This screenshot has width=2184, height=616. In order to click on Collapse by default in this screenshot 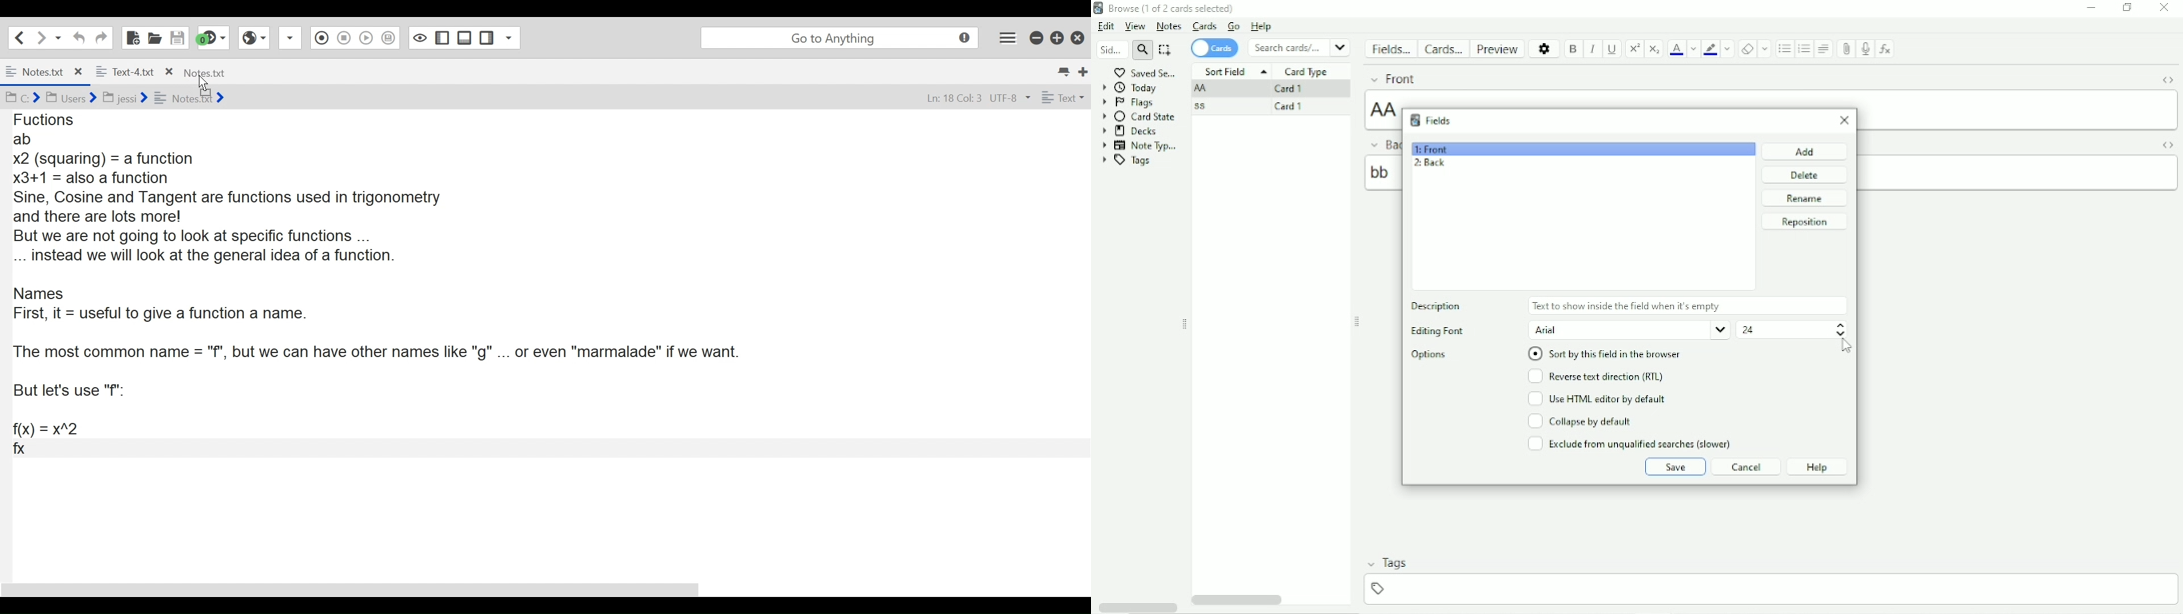, I will do `click(1580, 421)`.